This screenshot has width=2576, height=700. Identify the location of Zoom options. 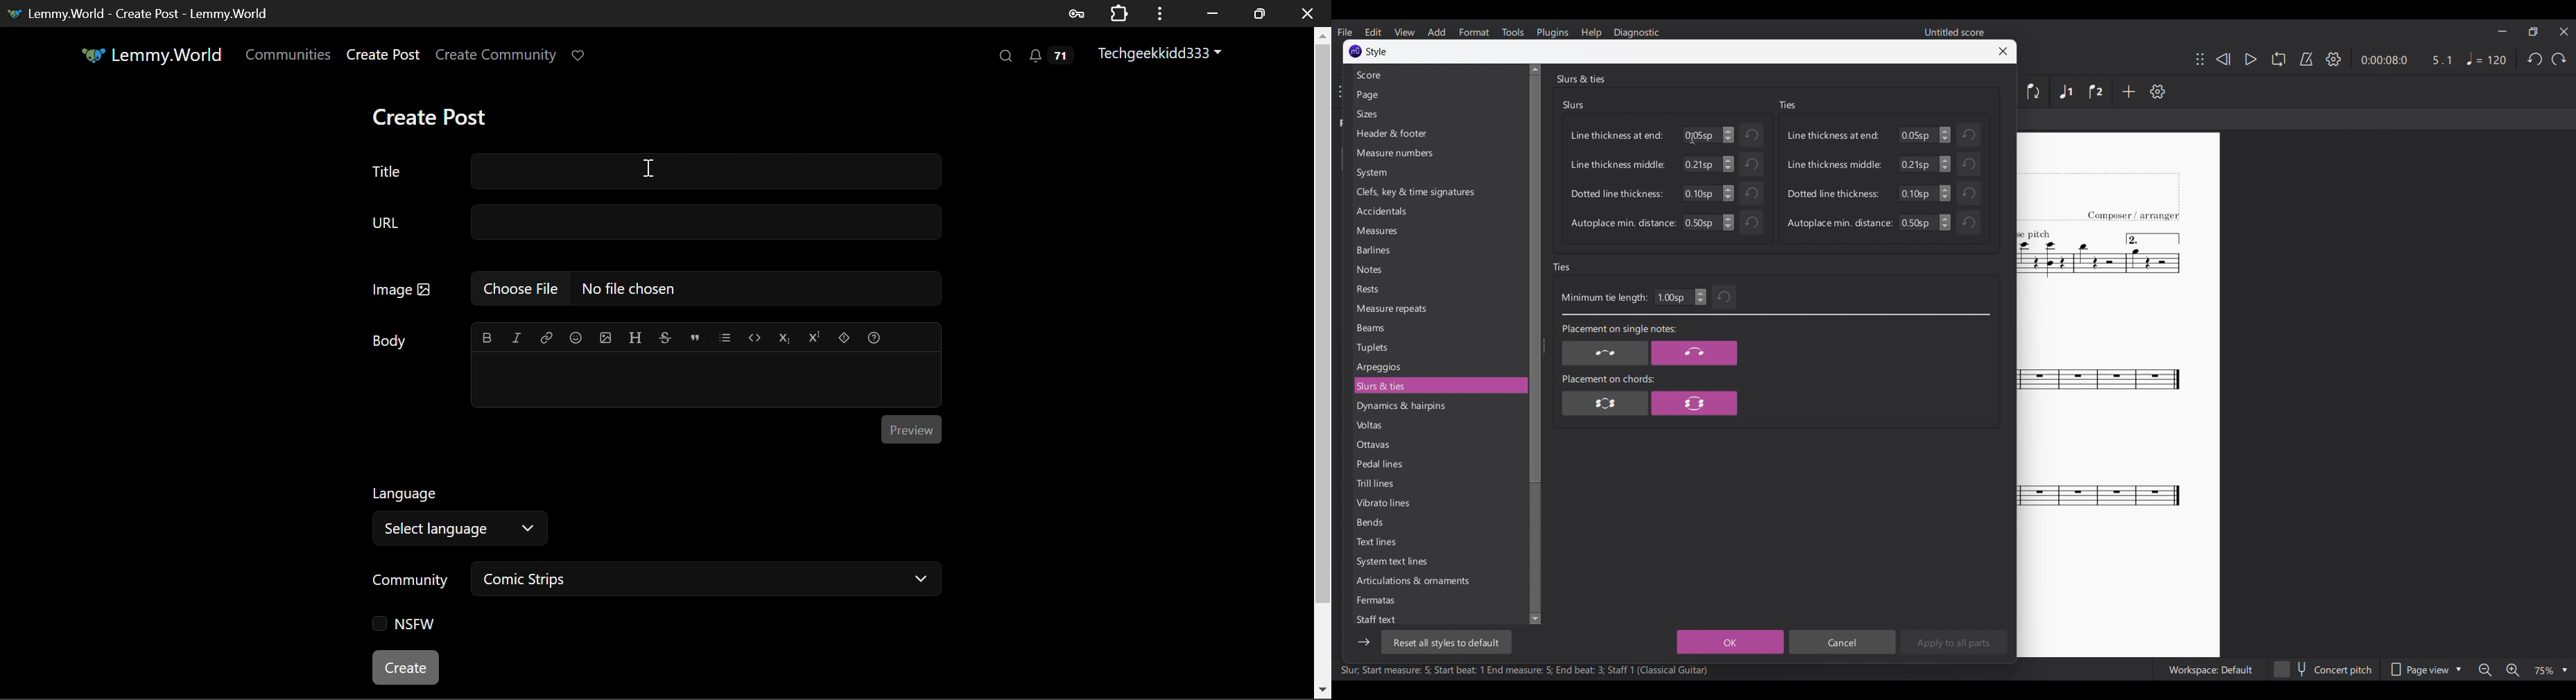
(2551, 670).